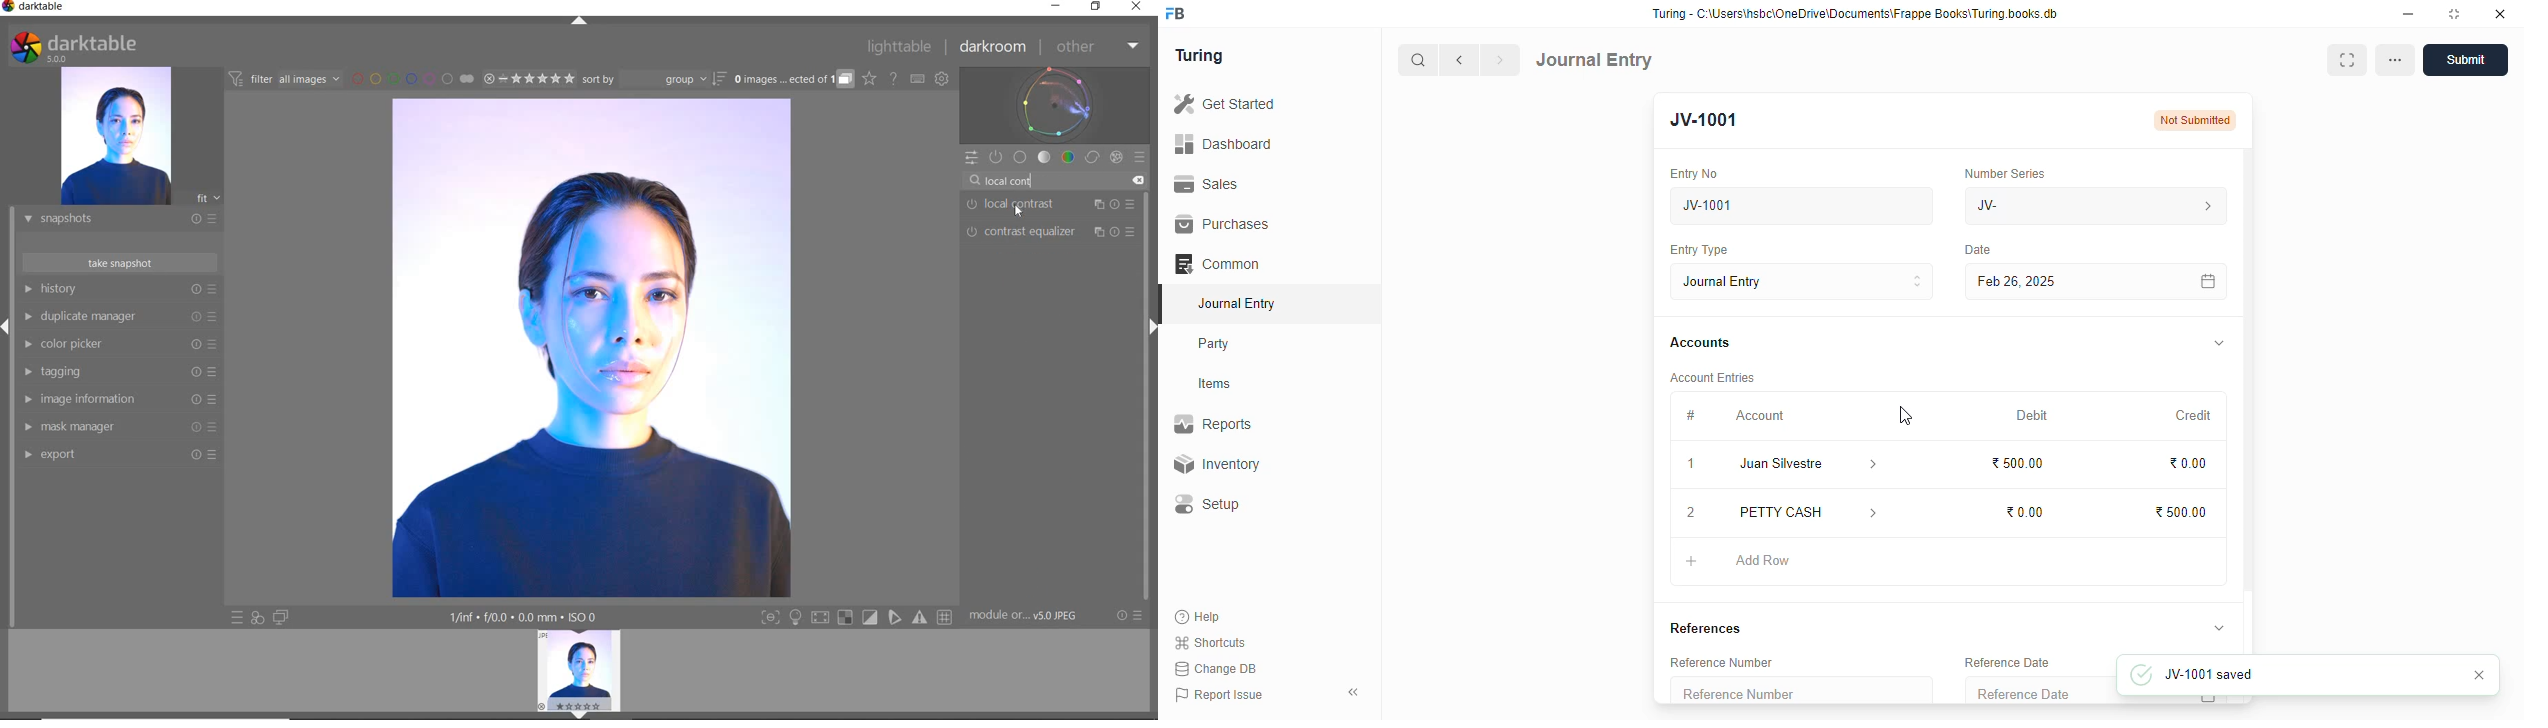 The height and width of the screenshot is (728, 2548). I want to click on number series, so click(2004, 173).